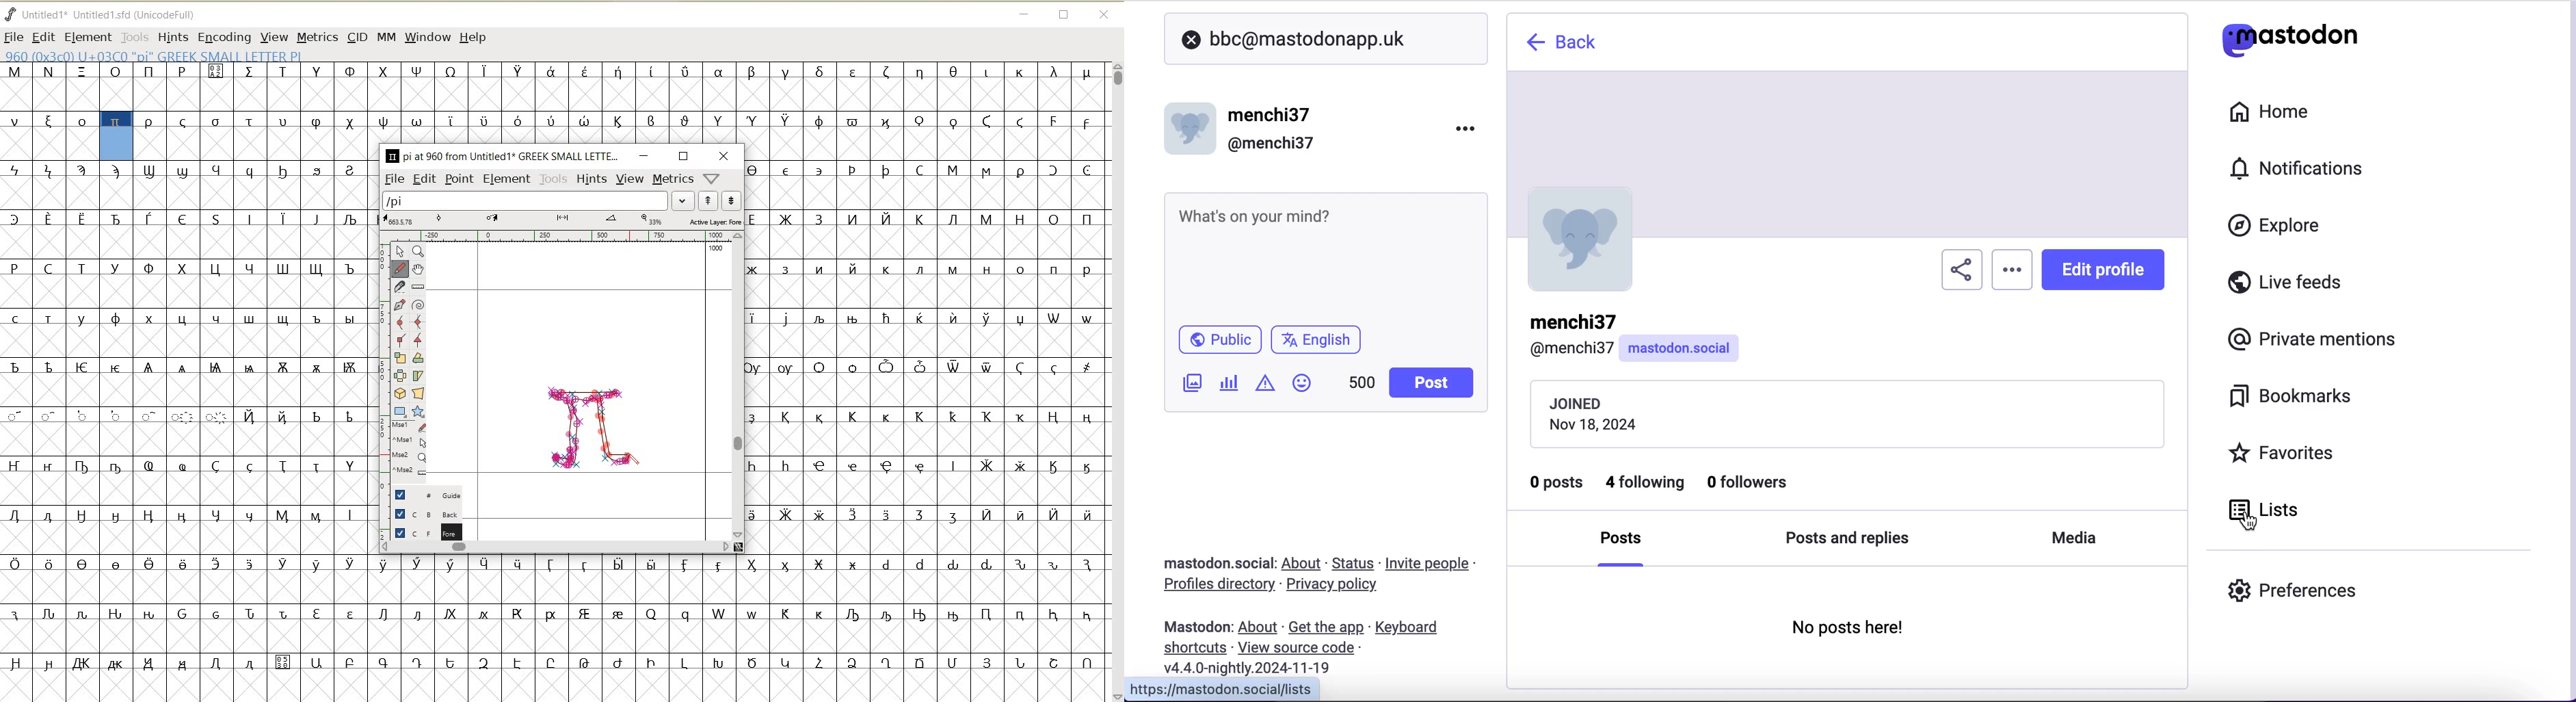  I want to click on 0 posts, so click(1555, 486).